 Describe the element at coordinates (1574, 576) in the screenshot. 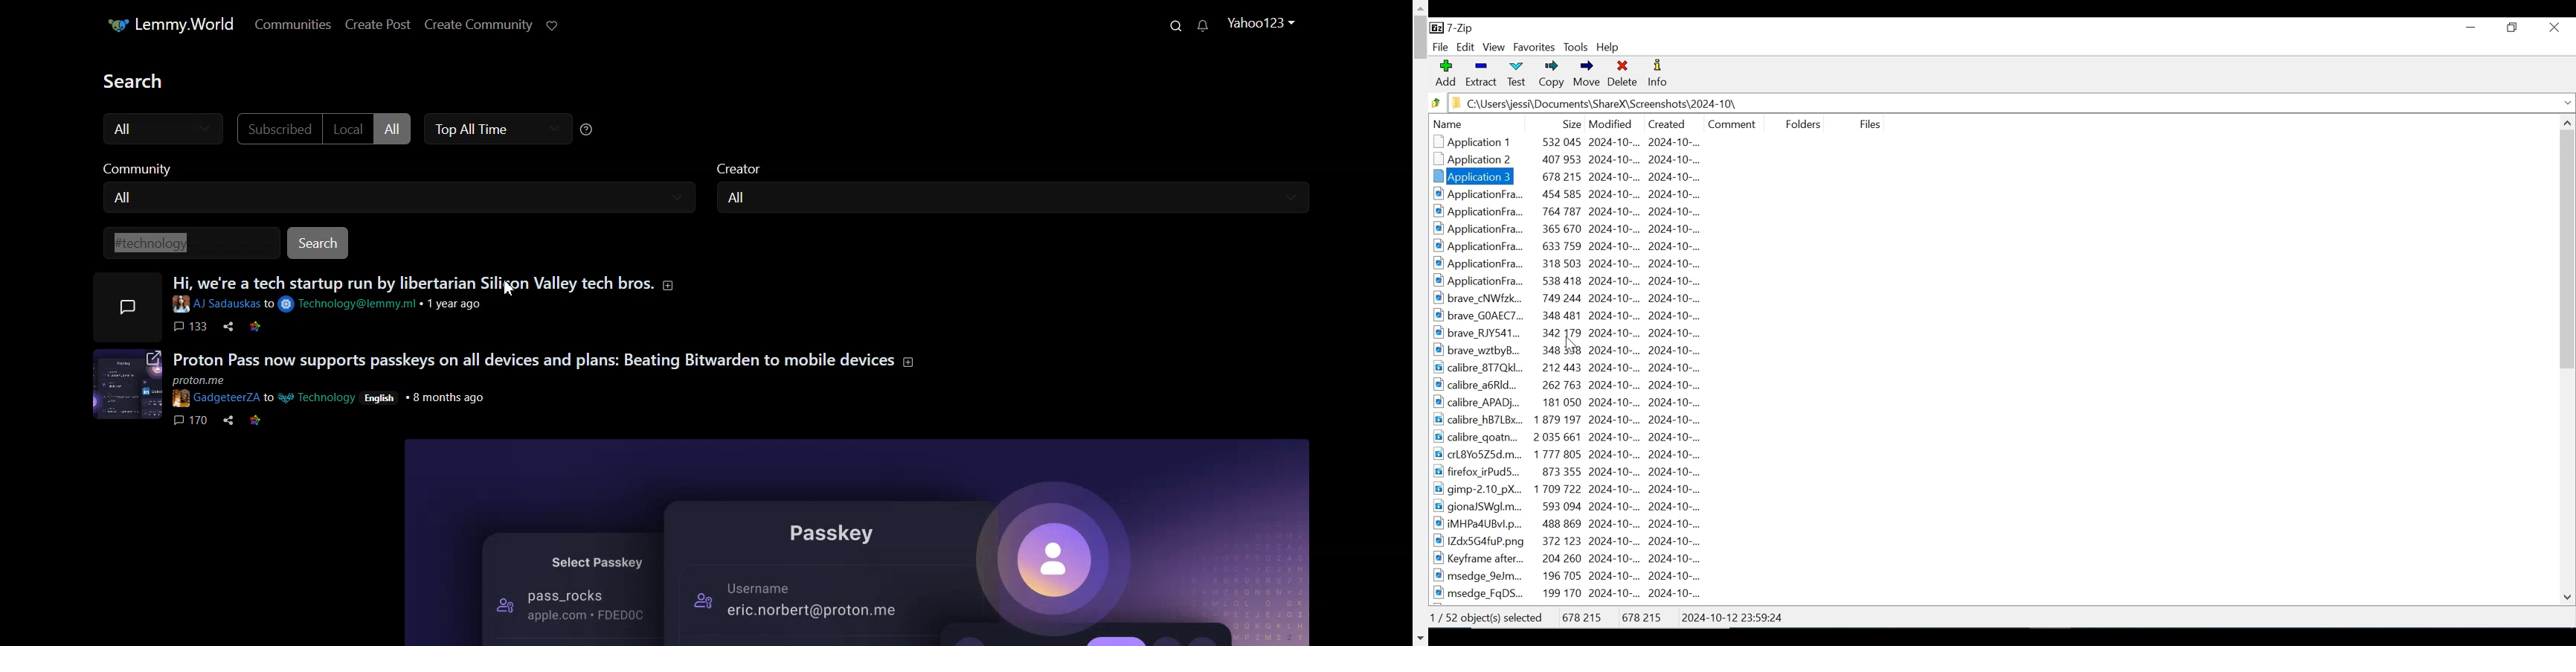

I see `msedge 9eJm... 196 705 2024-10-.. 2024-10-...` at that location.